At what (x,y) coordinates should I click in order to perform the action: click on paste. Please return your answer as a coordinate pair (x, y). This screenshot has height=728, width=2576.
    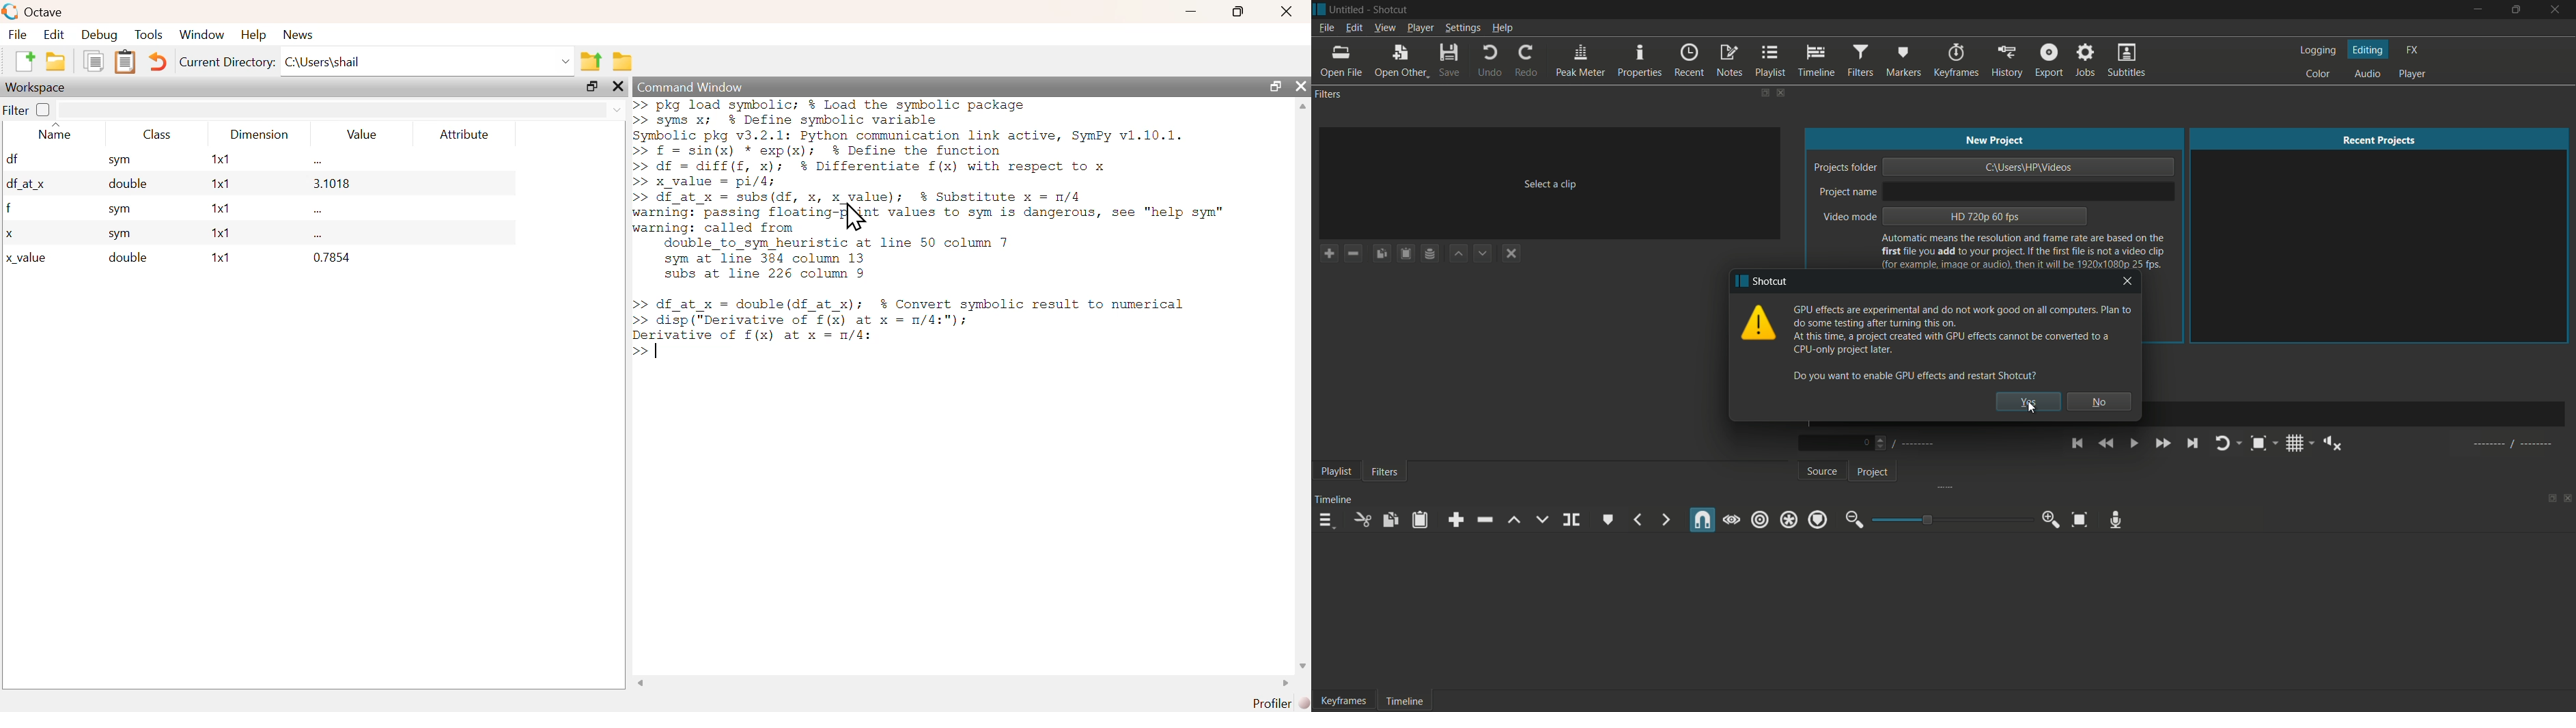
    Looking at the image, I should click on (1419, 520).